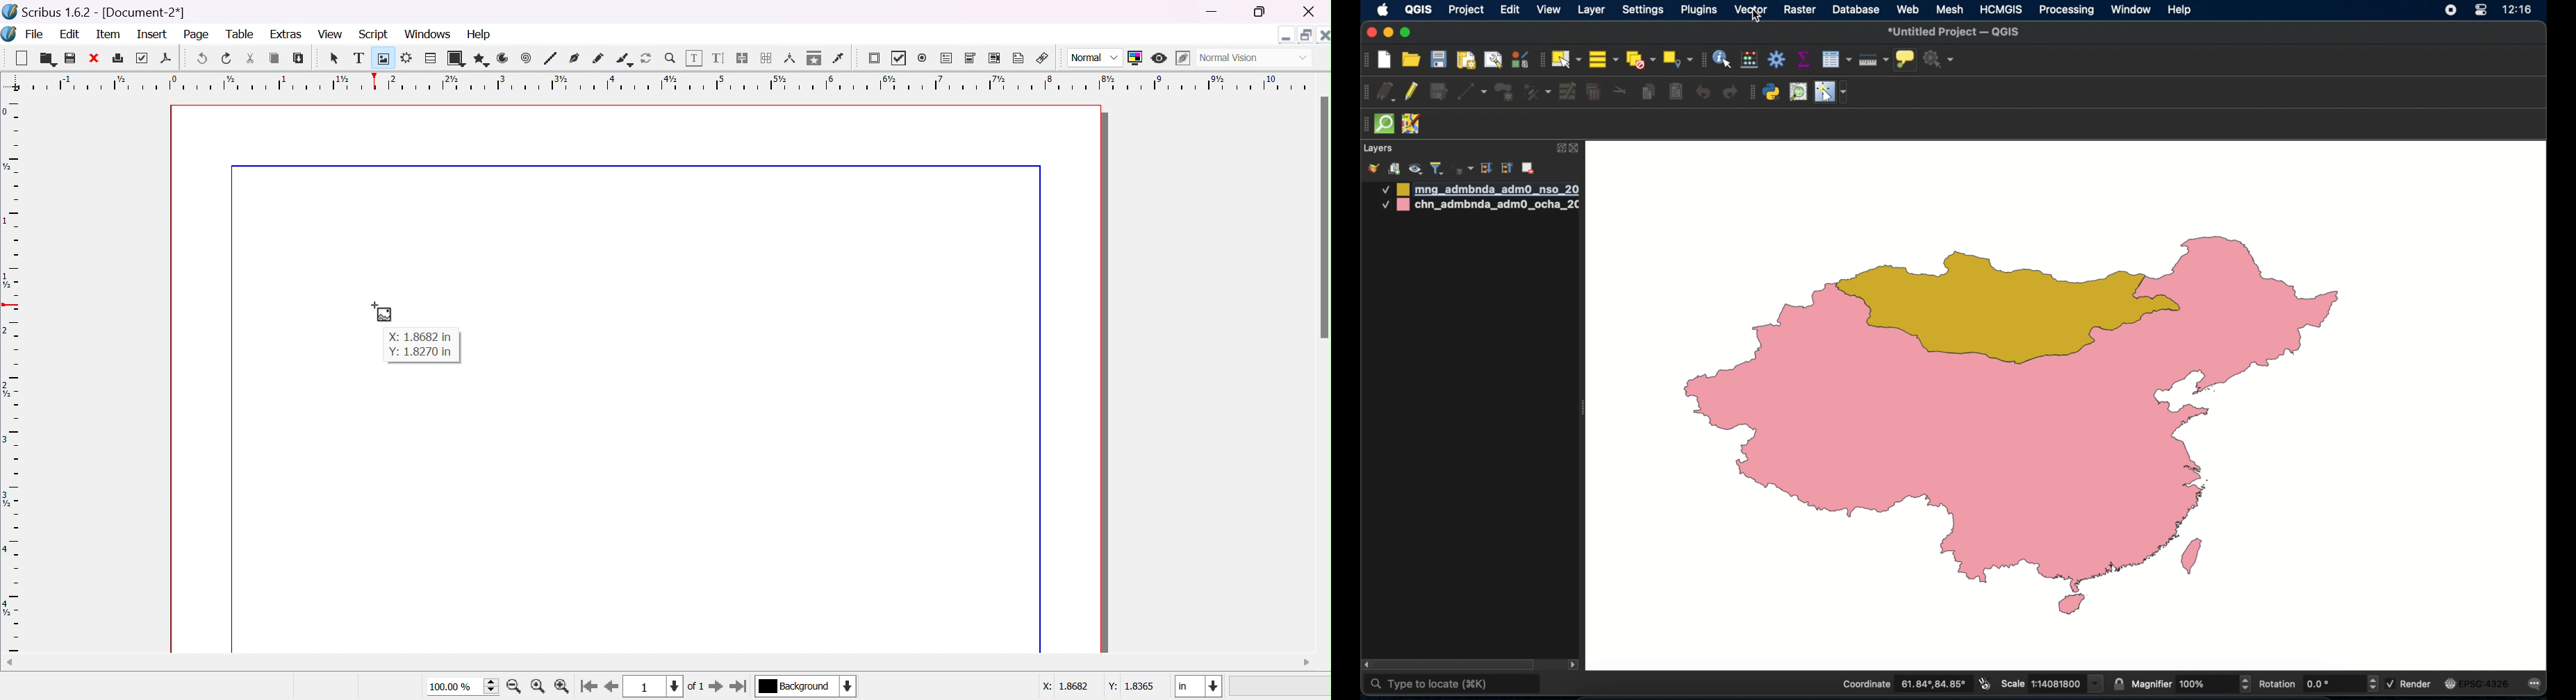 Image resolution: width=2576 pixels, height=700 pixels. Describe the element at coordinates (8, 661) in the screenshot. I see `scroll left` at that location.